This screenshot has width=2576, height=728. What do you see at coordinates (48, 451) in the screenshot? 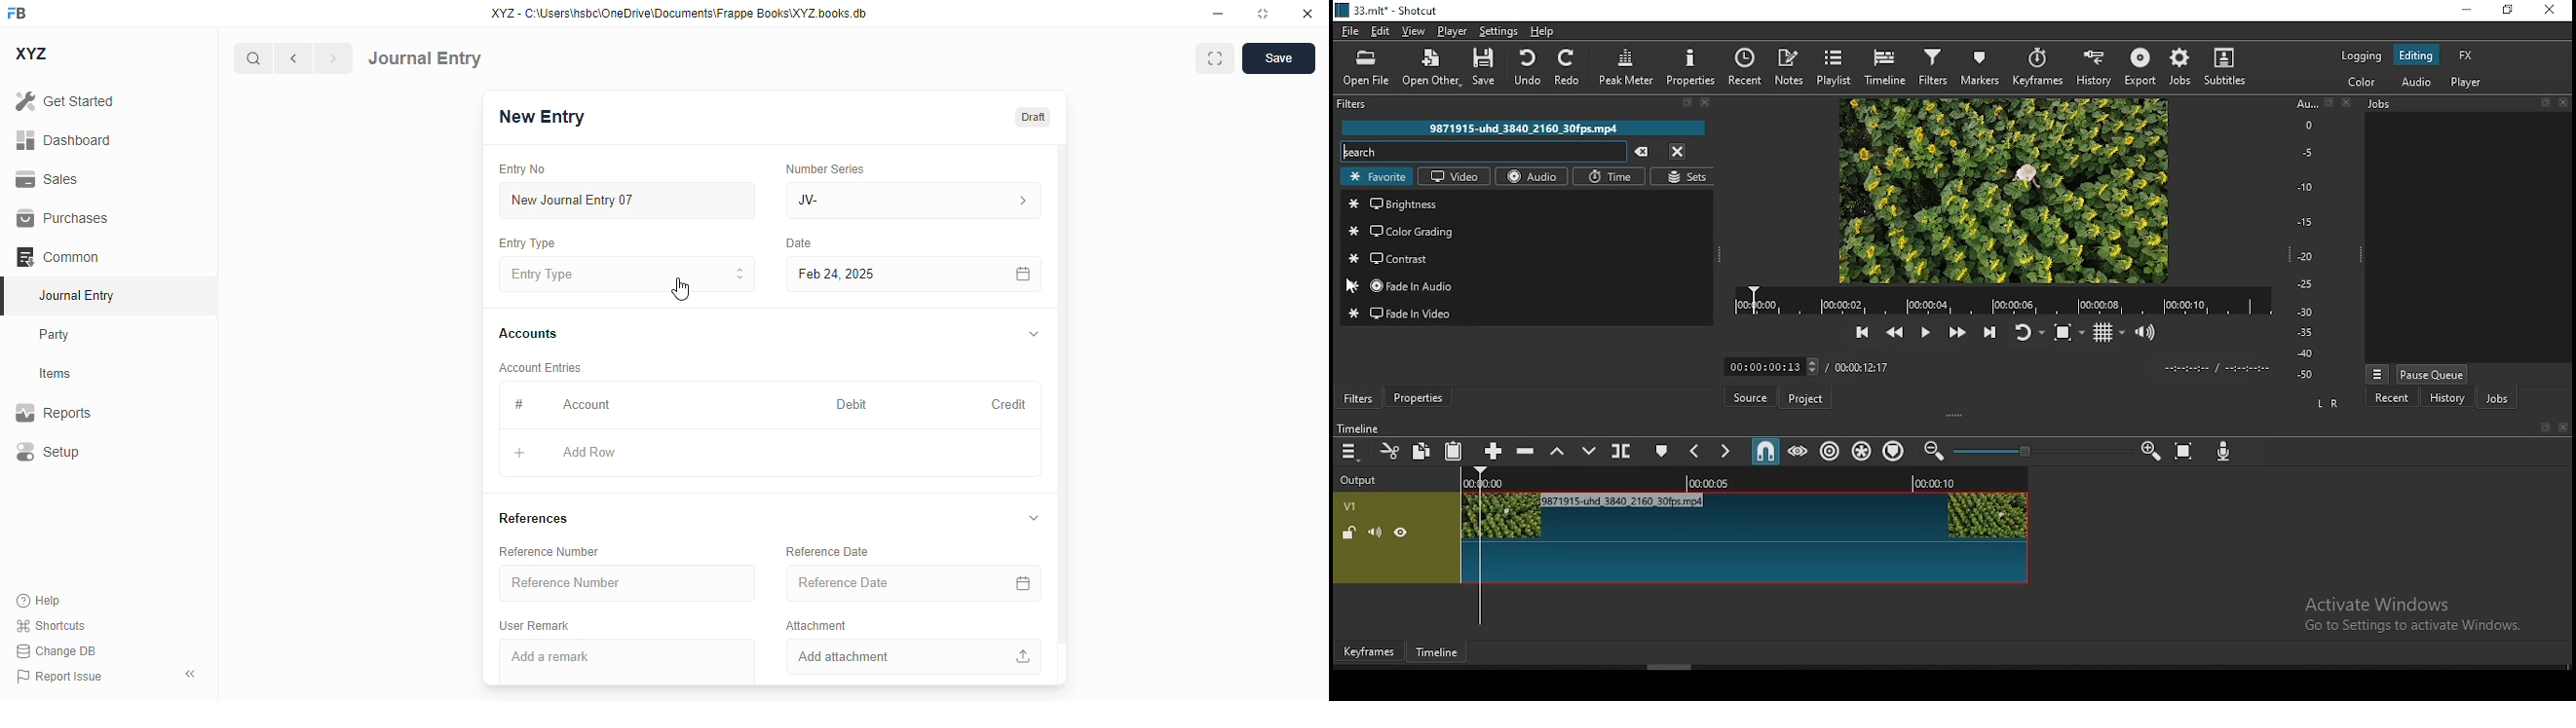
I see `setup` at bounding box center [48, 451].